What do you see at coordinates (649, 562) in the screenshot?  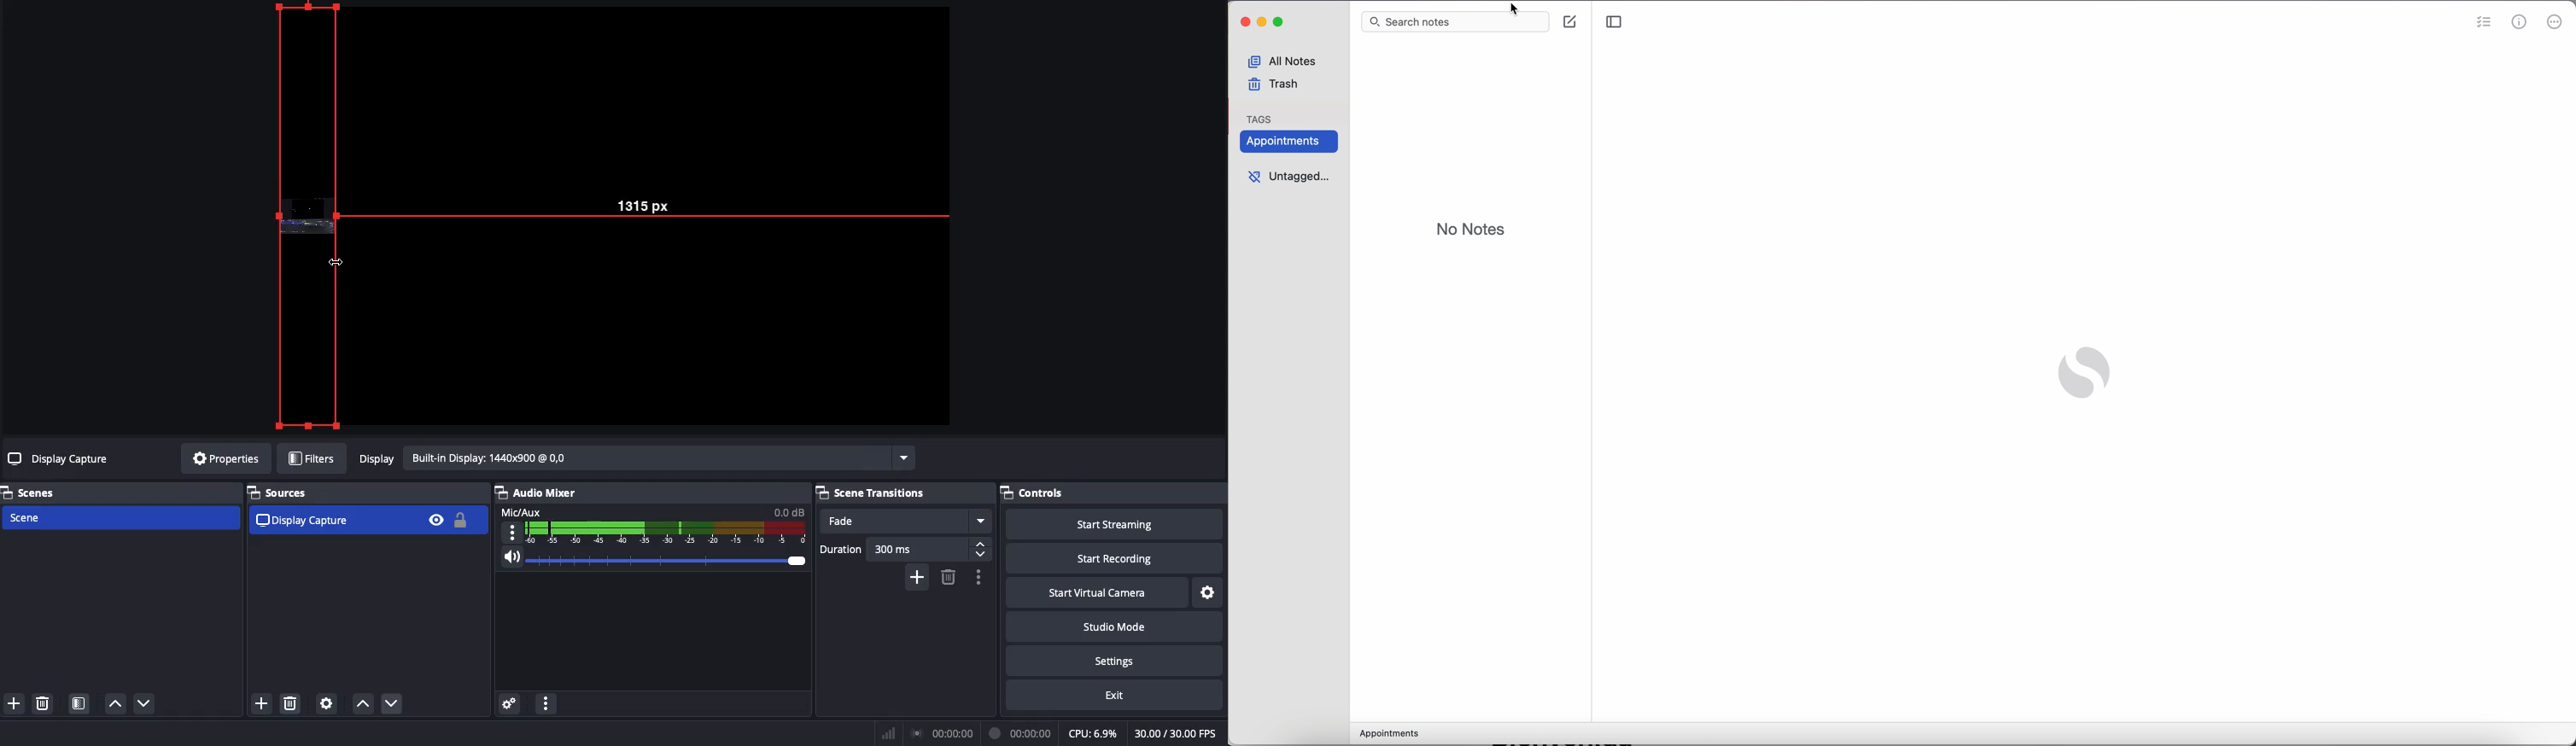 I see `Volume` at bounding box center [649, 562].